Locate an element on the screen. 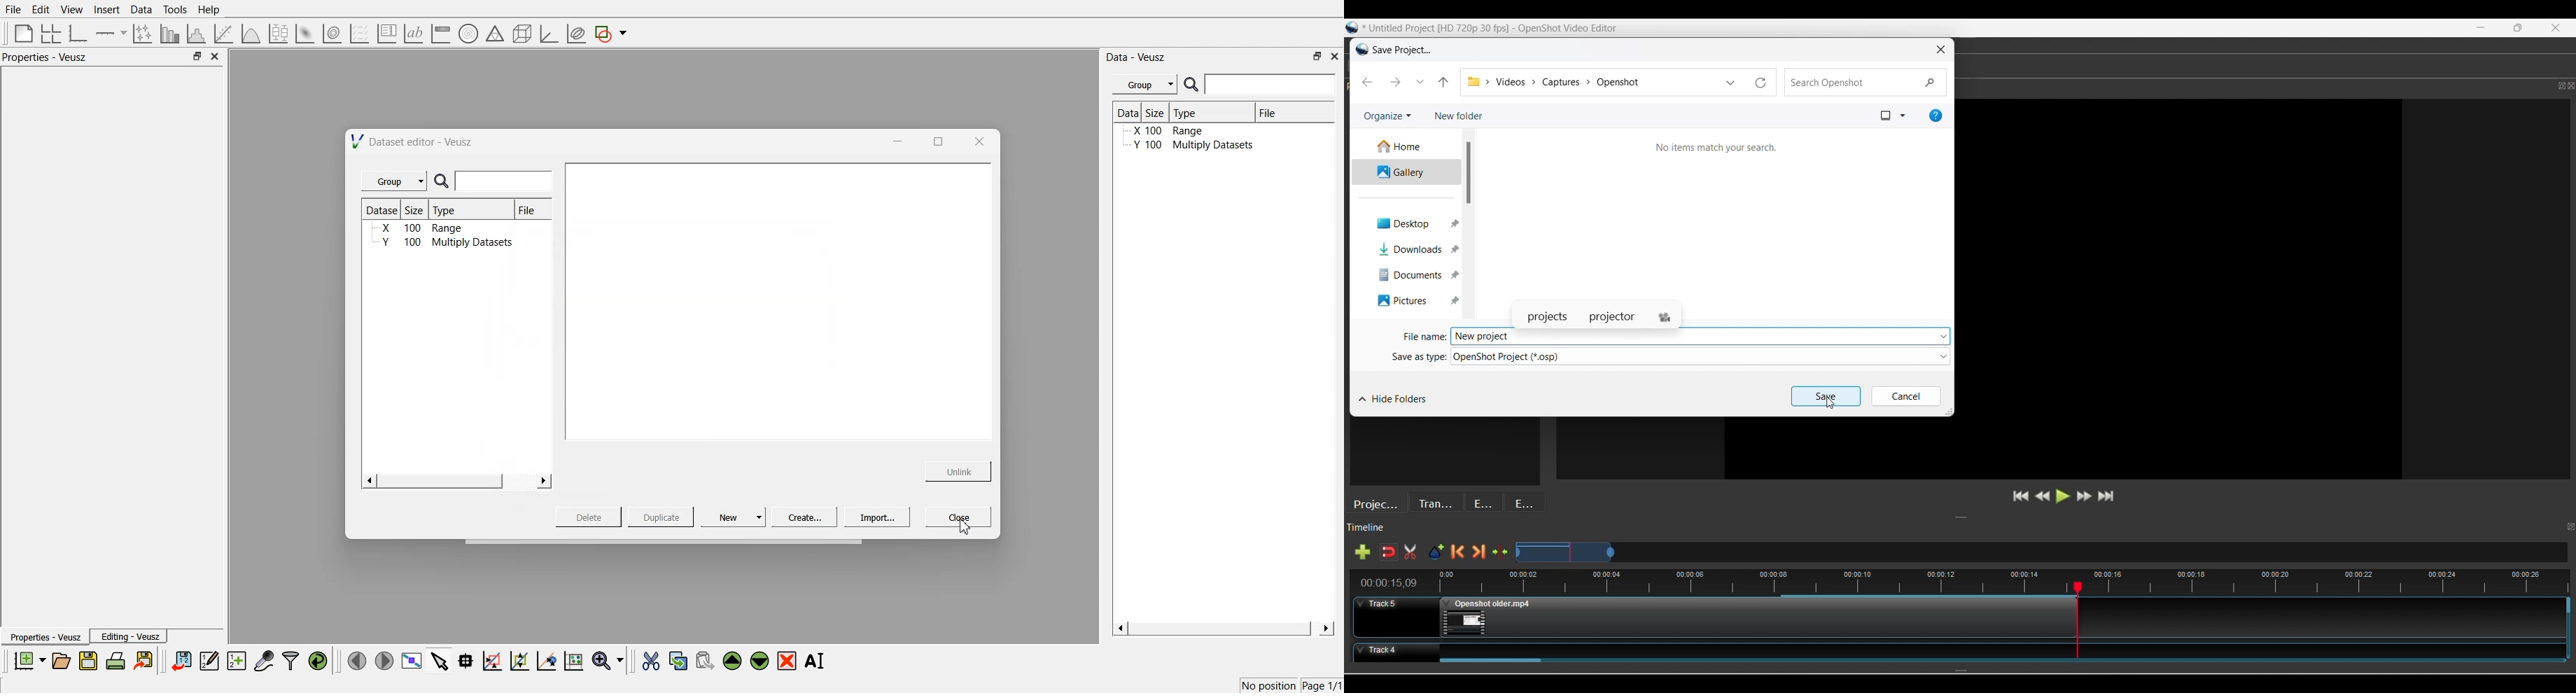 The height and width of the screenshot is (700, 2576). add a shape is located at coordinates (612, 34).